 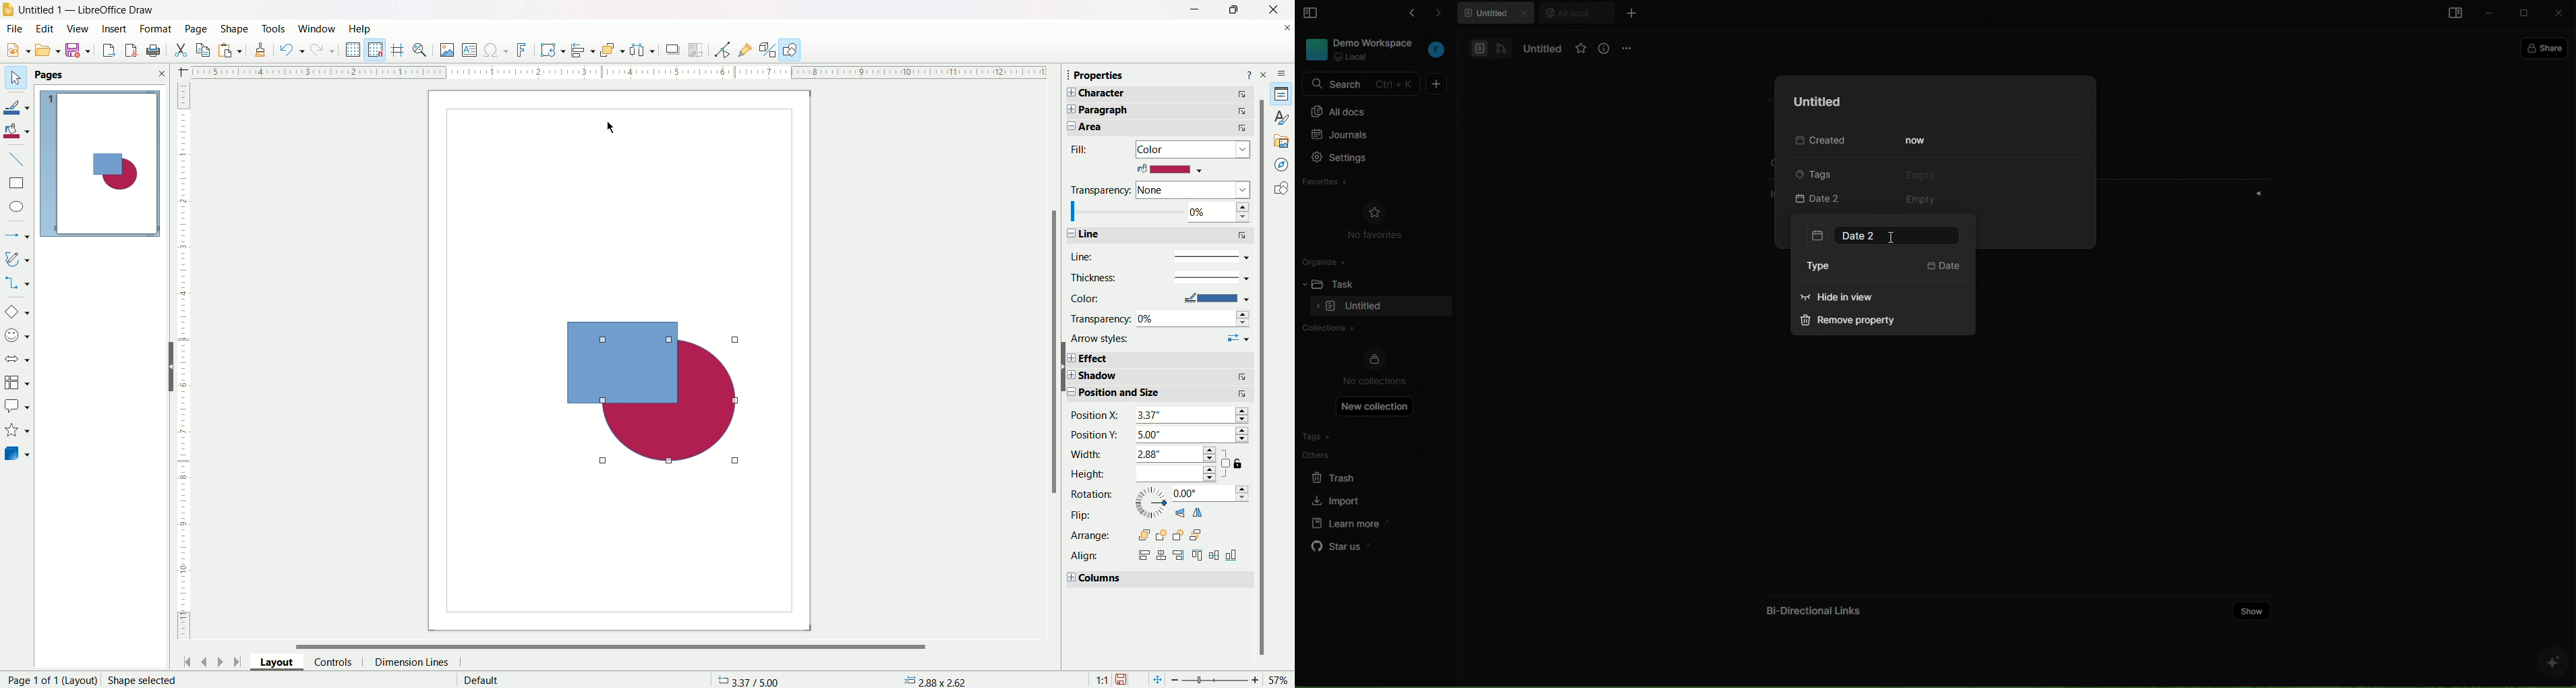 What do you see at coordinates (611, 50) in the screenshot?
I see `arrange` at bounding box center [611, 50].